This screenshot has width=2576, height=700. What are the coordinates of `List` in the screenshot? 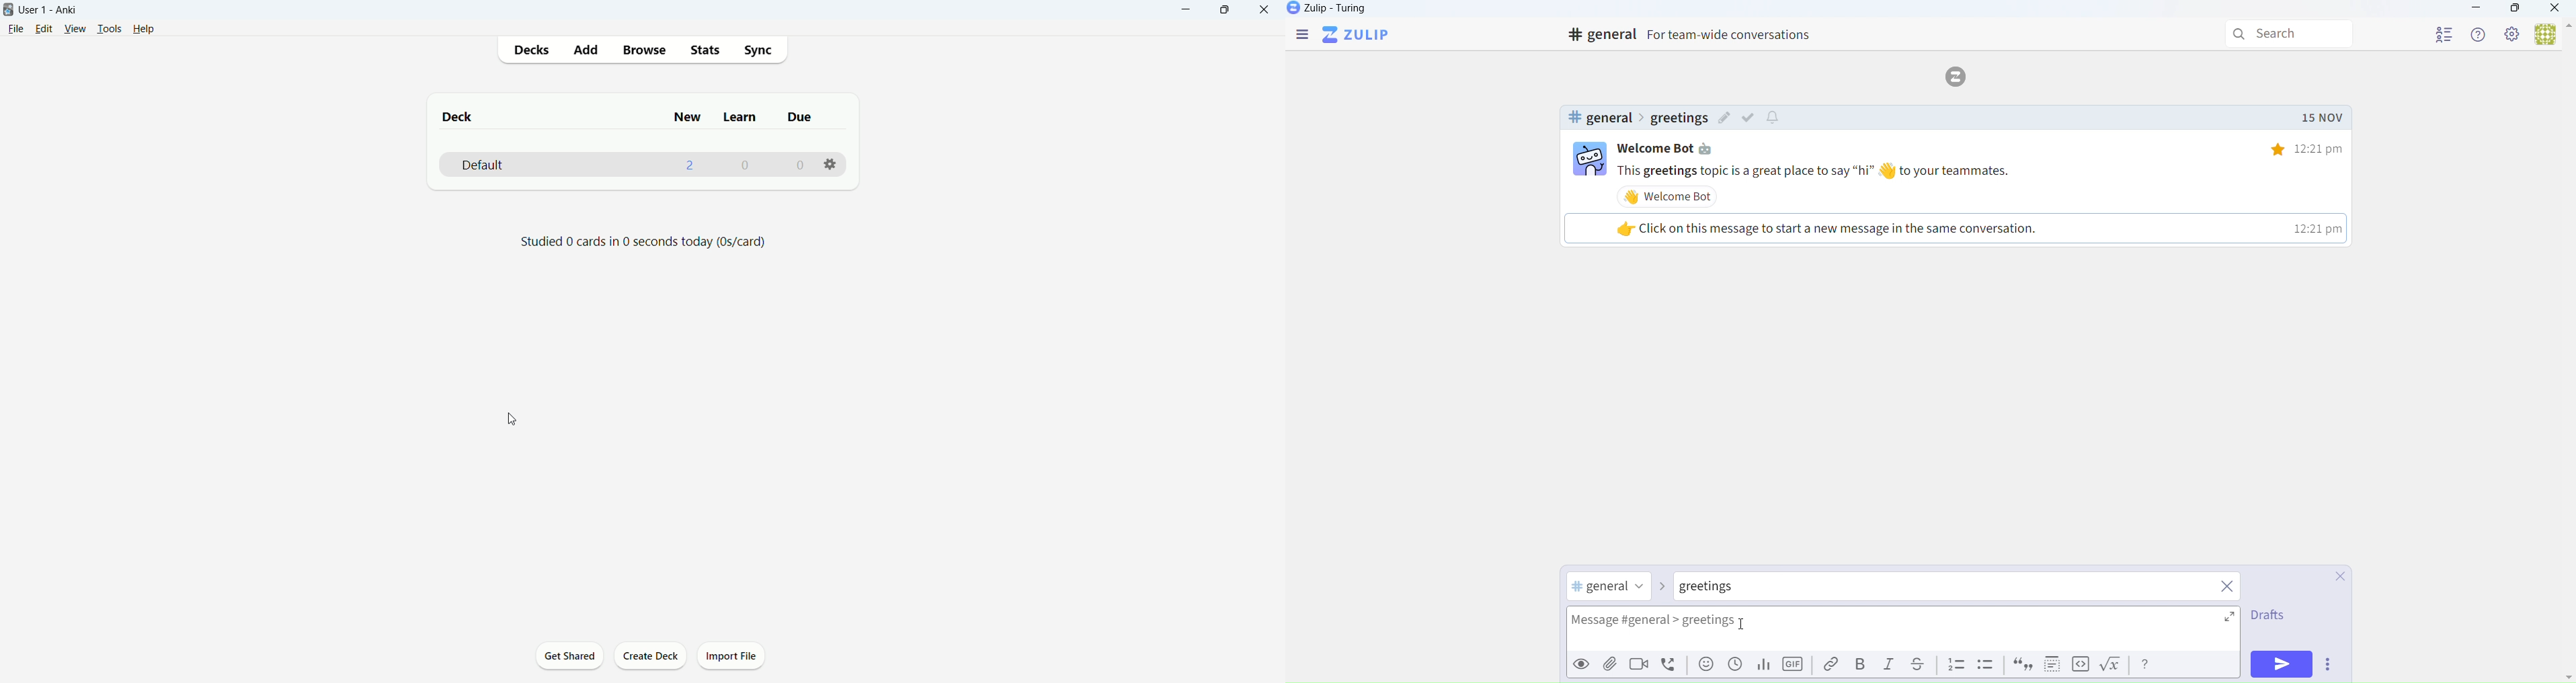 It's located at (1956, 665).